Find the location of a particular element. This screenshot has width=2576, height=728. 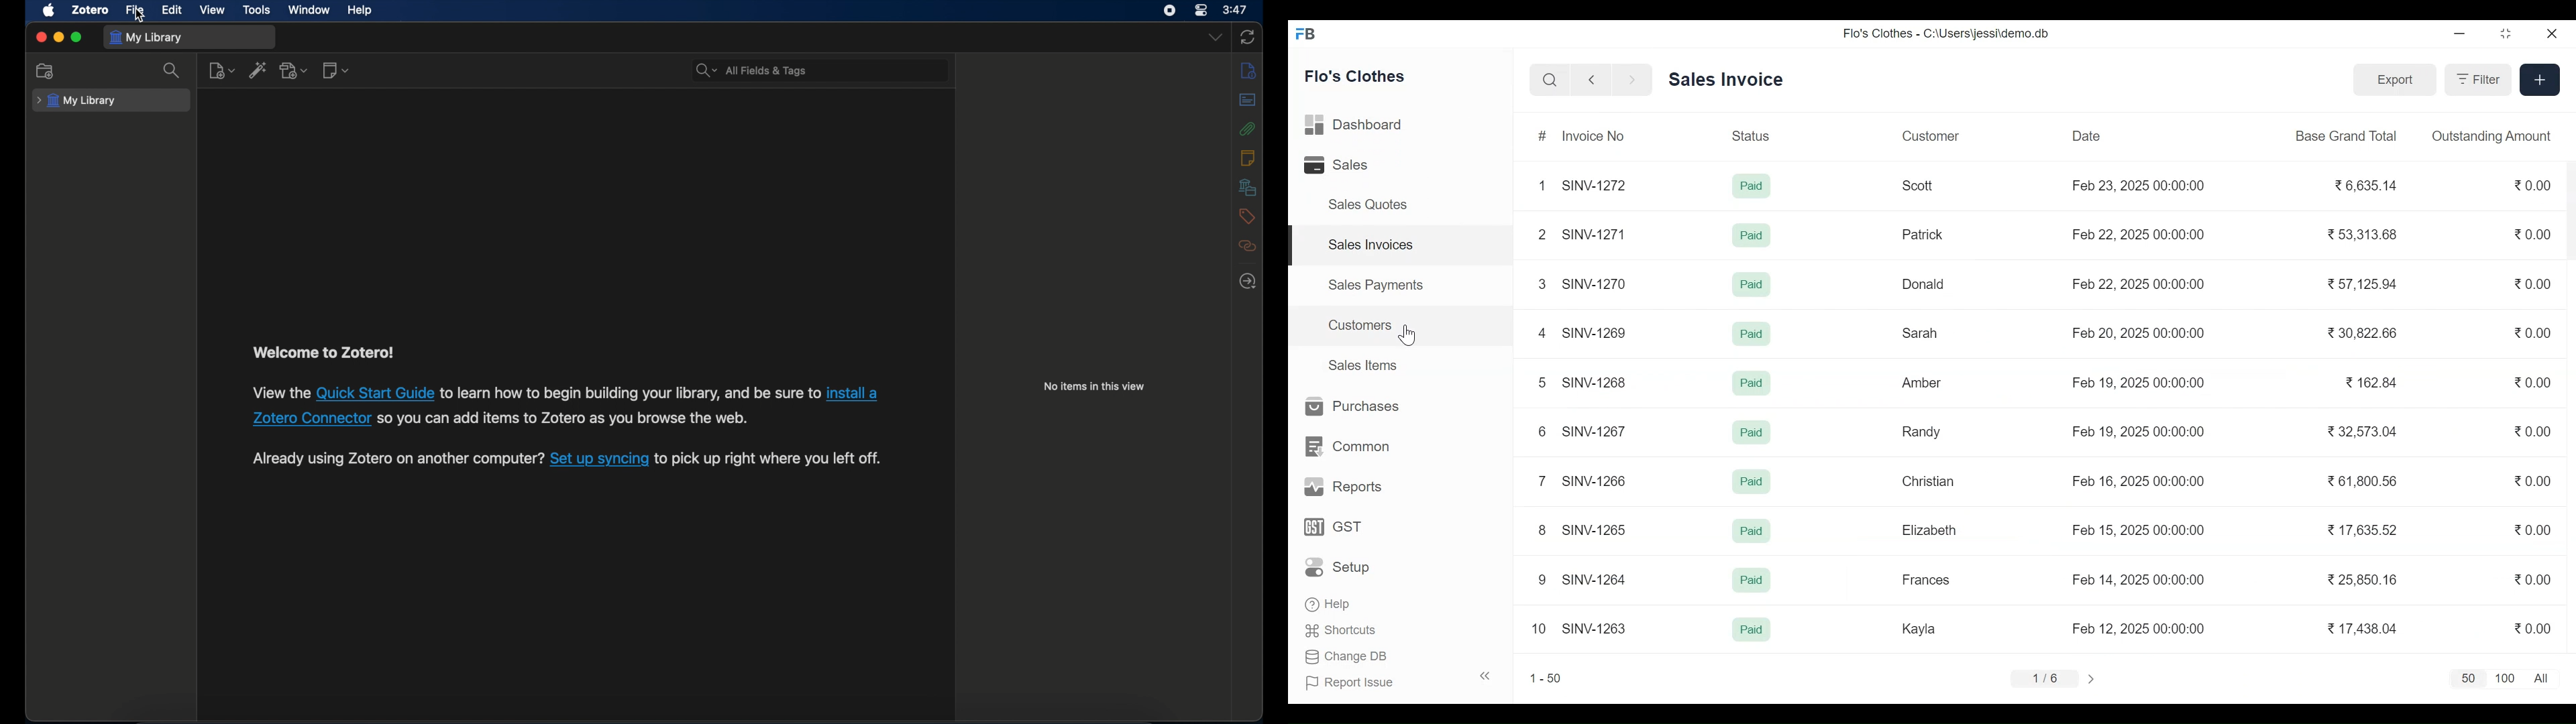

Outstanding Amount is located at coordinates (2493, 135).